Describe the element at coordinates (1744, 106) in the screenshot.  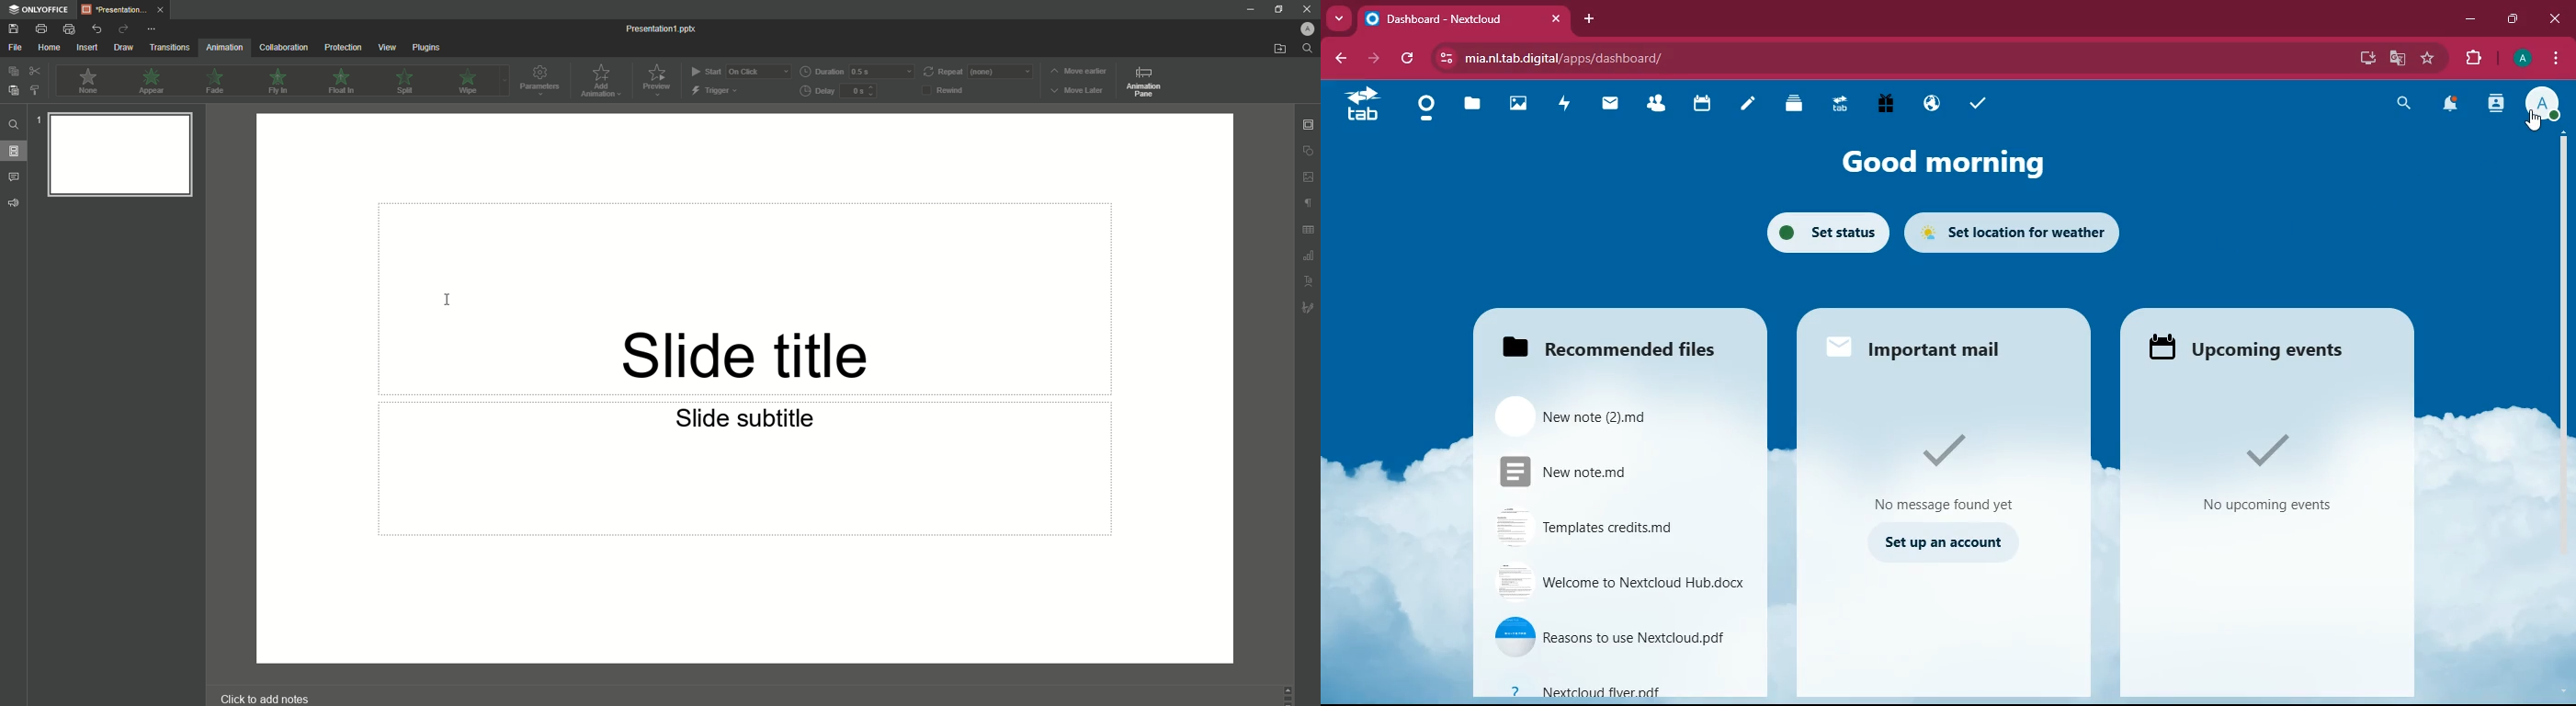
I see `notes` at that location.